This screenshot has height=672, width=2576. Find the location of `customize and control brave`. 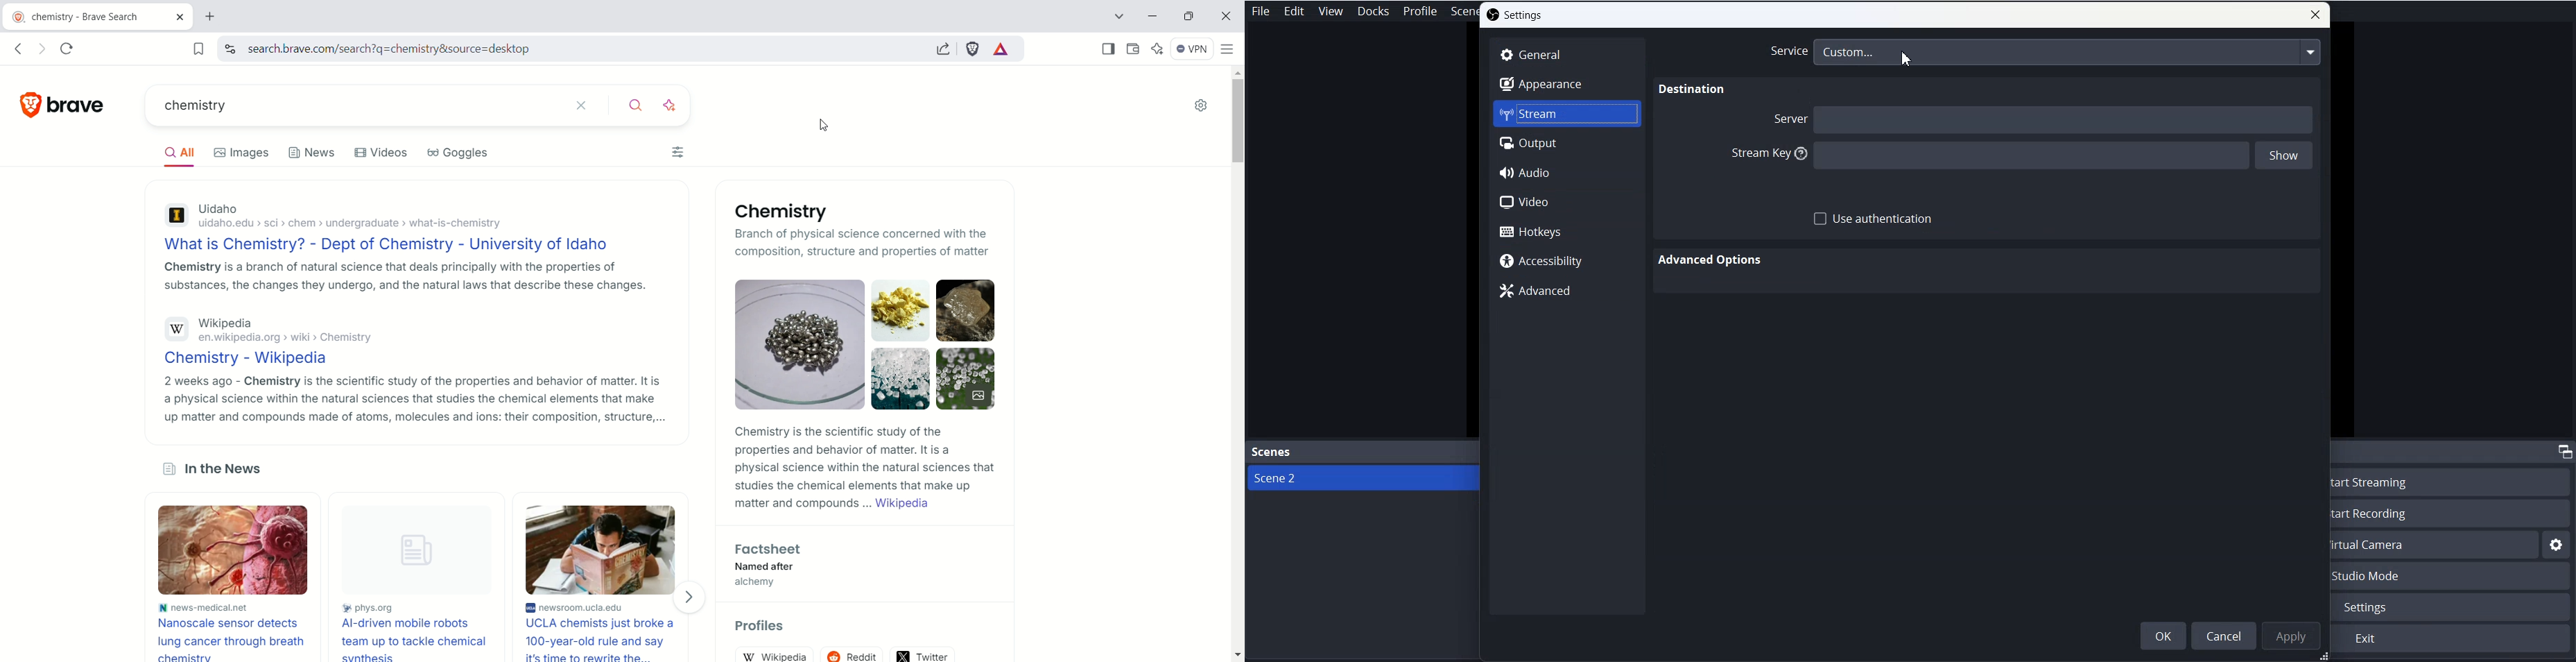

customize and control brave is located at coordinates (1230, 51).